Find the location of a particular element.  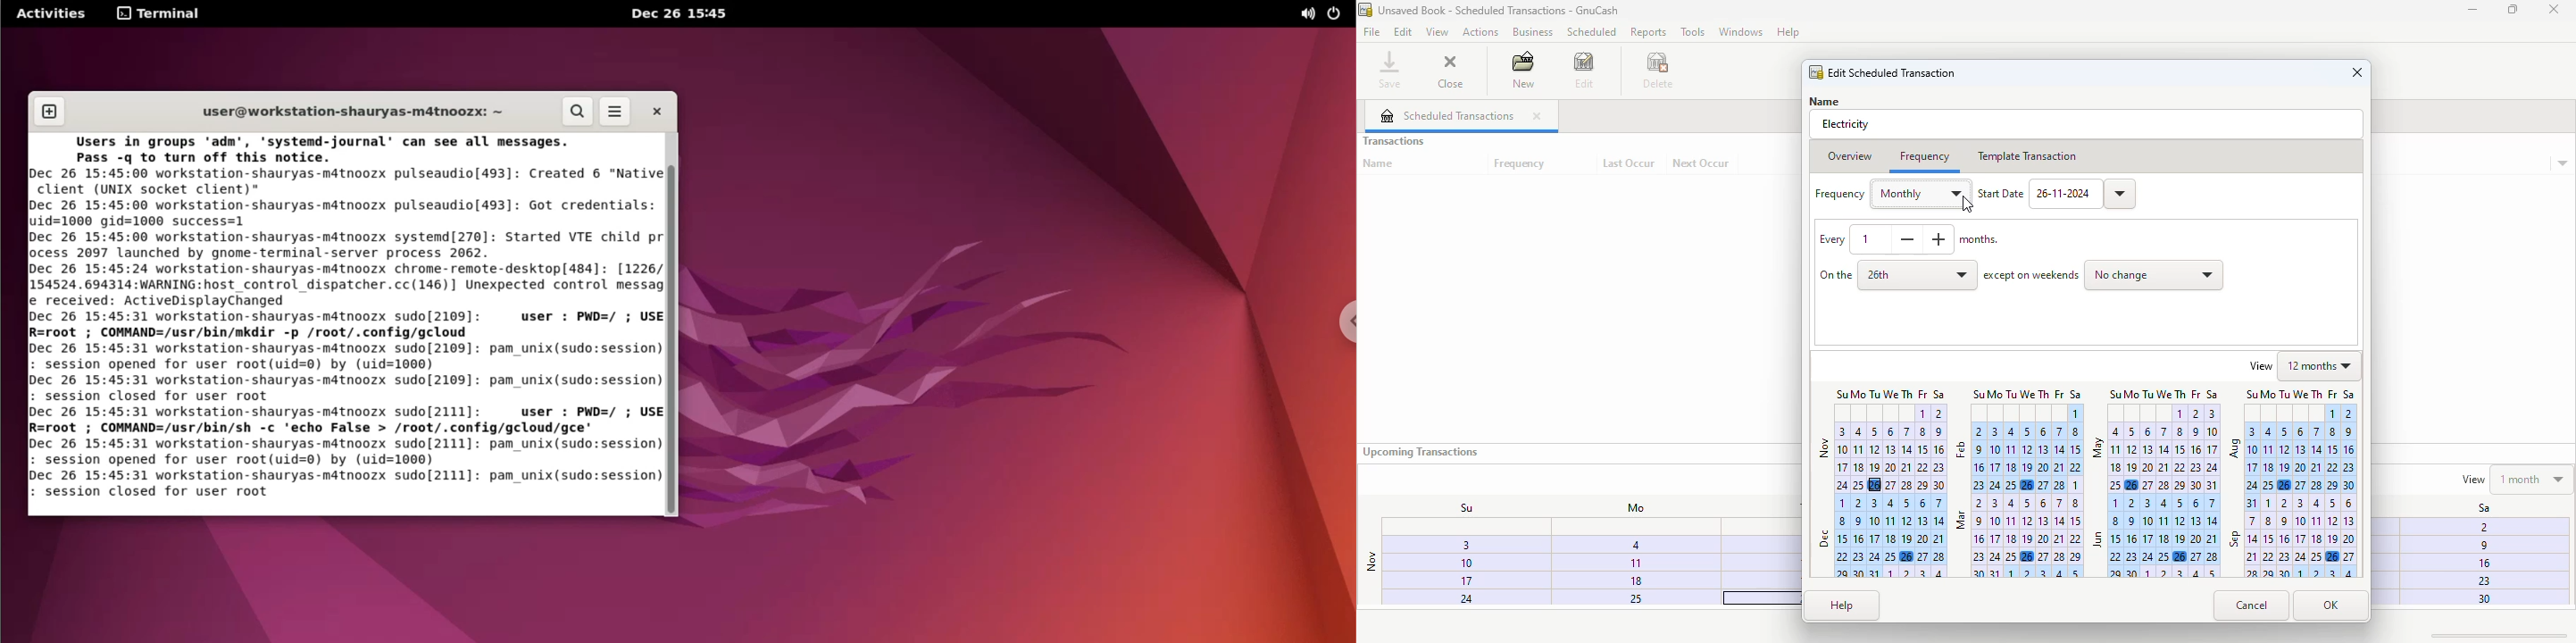

nov is located at coordinates (1371, 562).